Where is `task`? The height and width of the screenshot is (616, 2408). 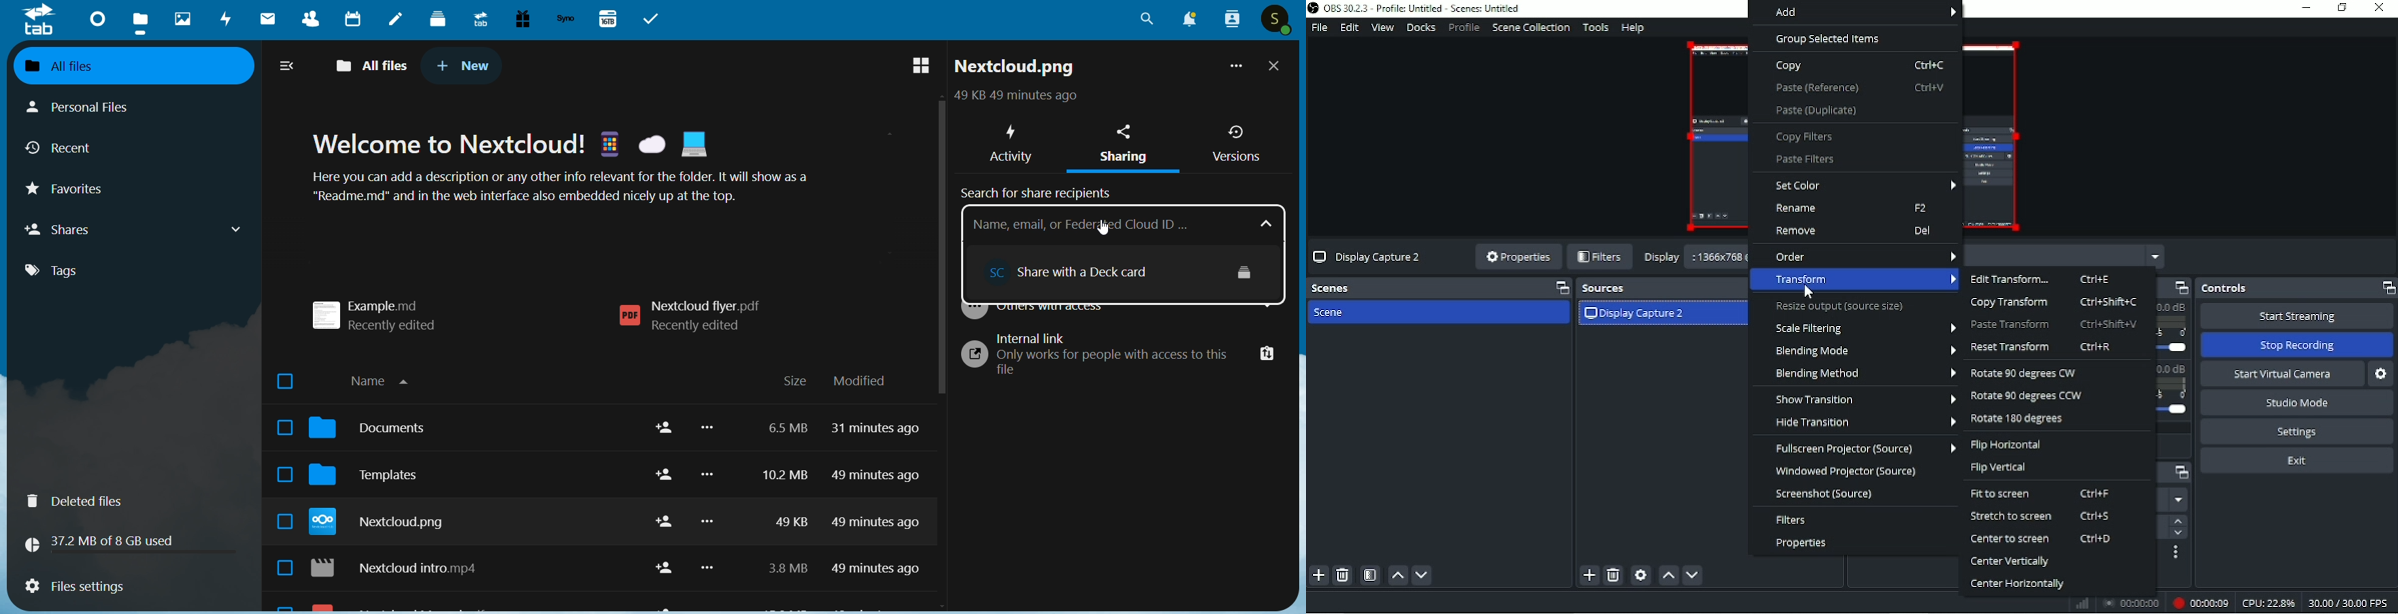
task is located at coordinates (655, 19).